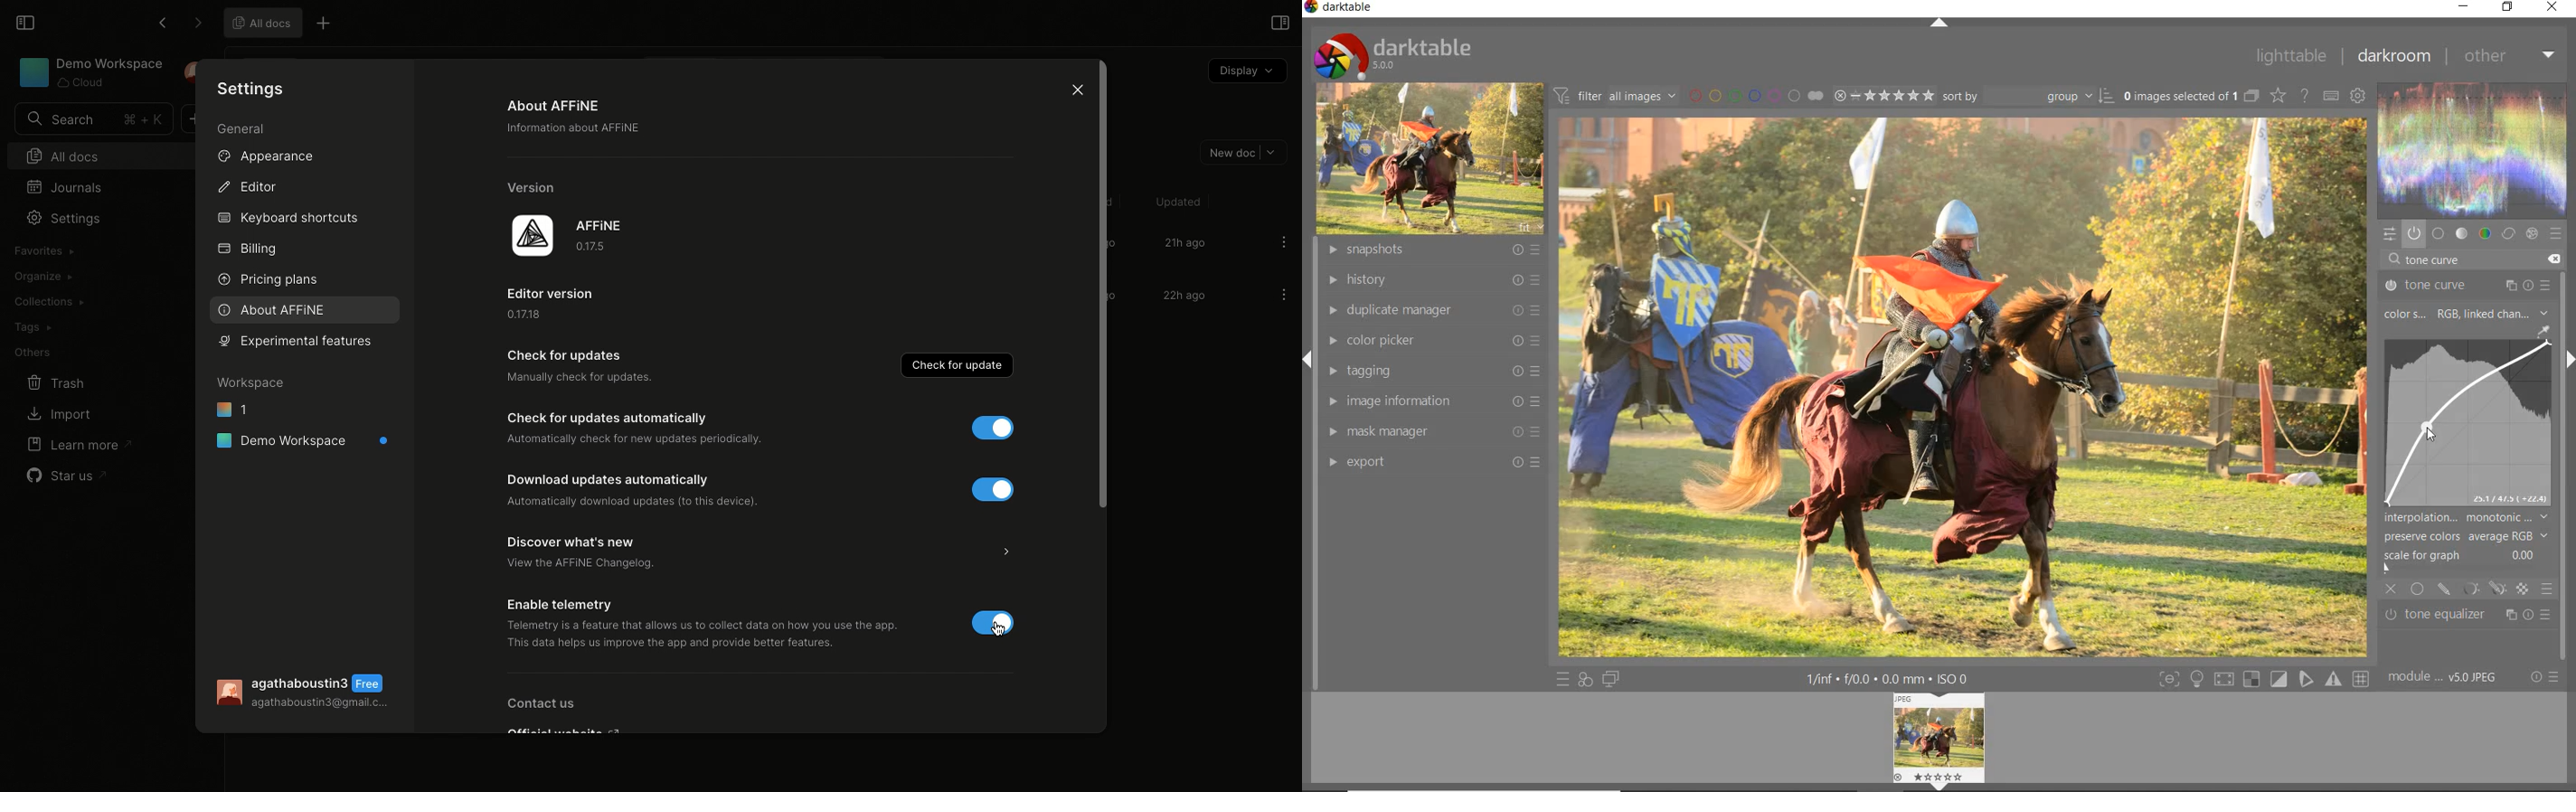 The width and height of the screenshot is (2576, 812). What do you see at coordinates (2447, 677) in the screenshot?
I see `module... v5.0 JPEG` at bounding box center [2447, 677].